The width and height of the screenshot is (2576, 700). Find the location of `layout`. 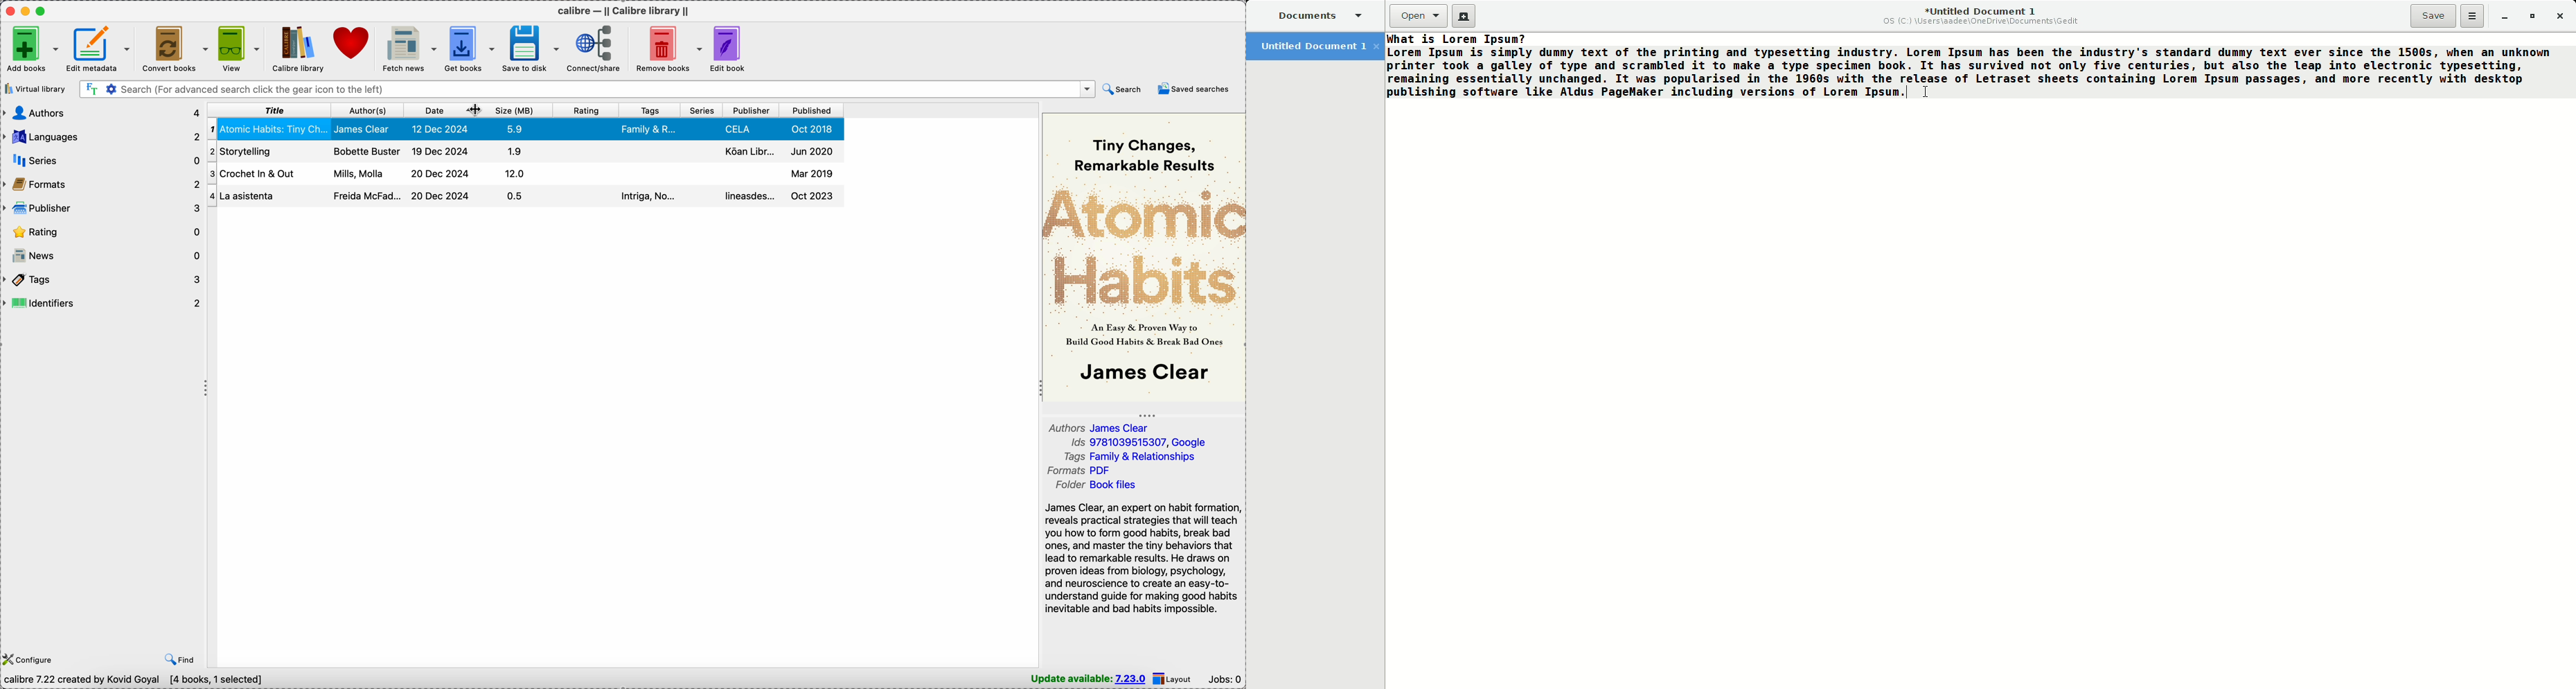

layout is located at coordinates (1175, 679).